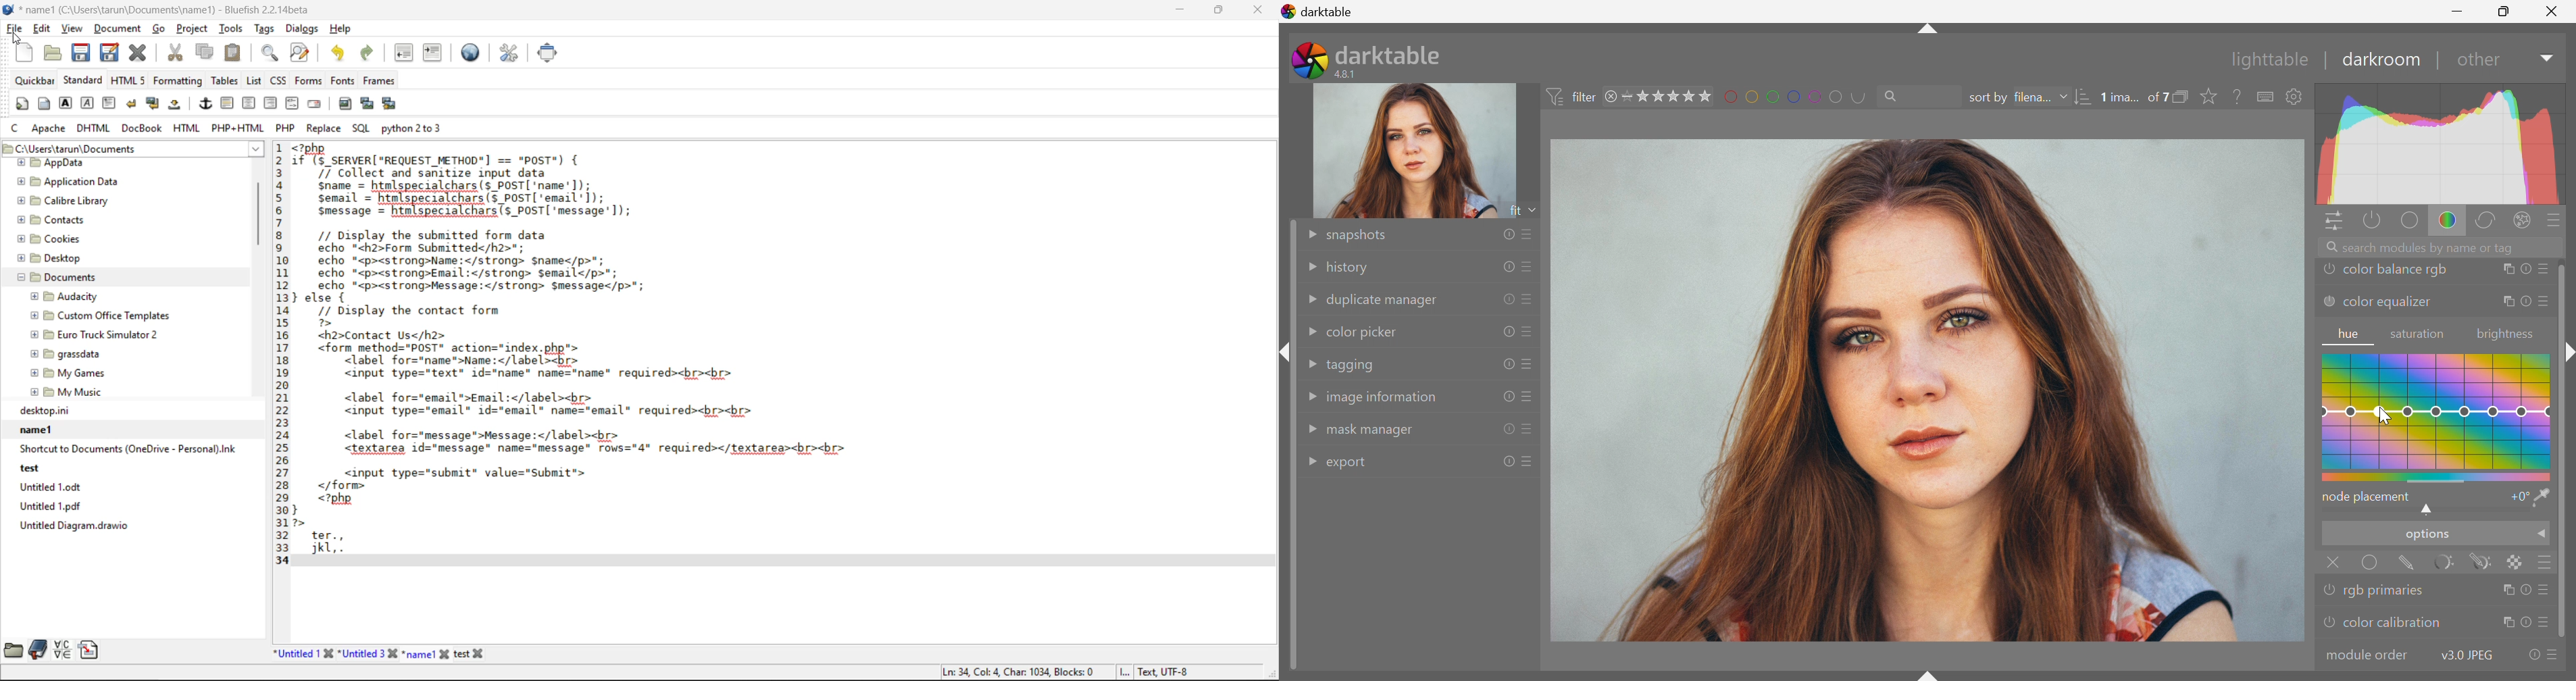 This screenshot has width=2576, height=700. Describe the element at coordinates (2517, 562) in the screenshot. I see `raster mask` at that location.